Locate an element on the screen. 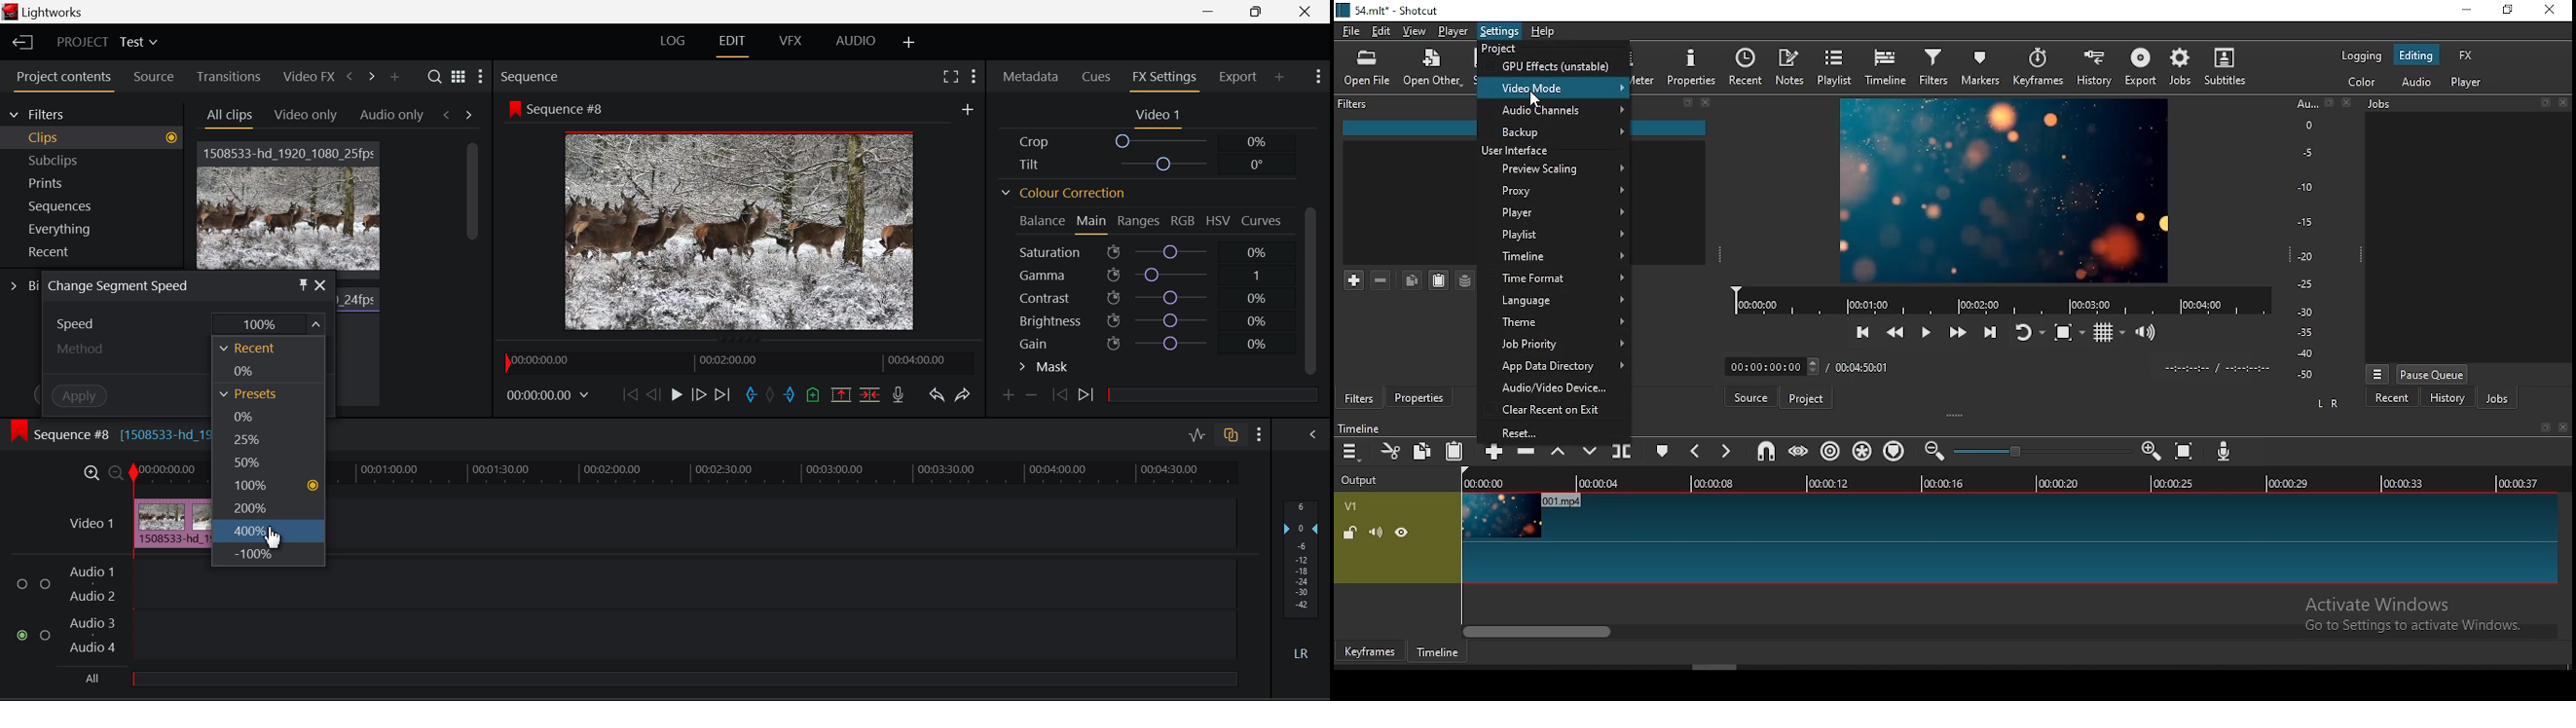 This screenshot has width=2576, height=728. ripple is located at coordinates (1831, 451).